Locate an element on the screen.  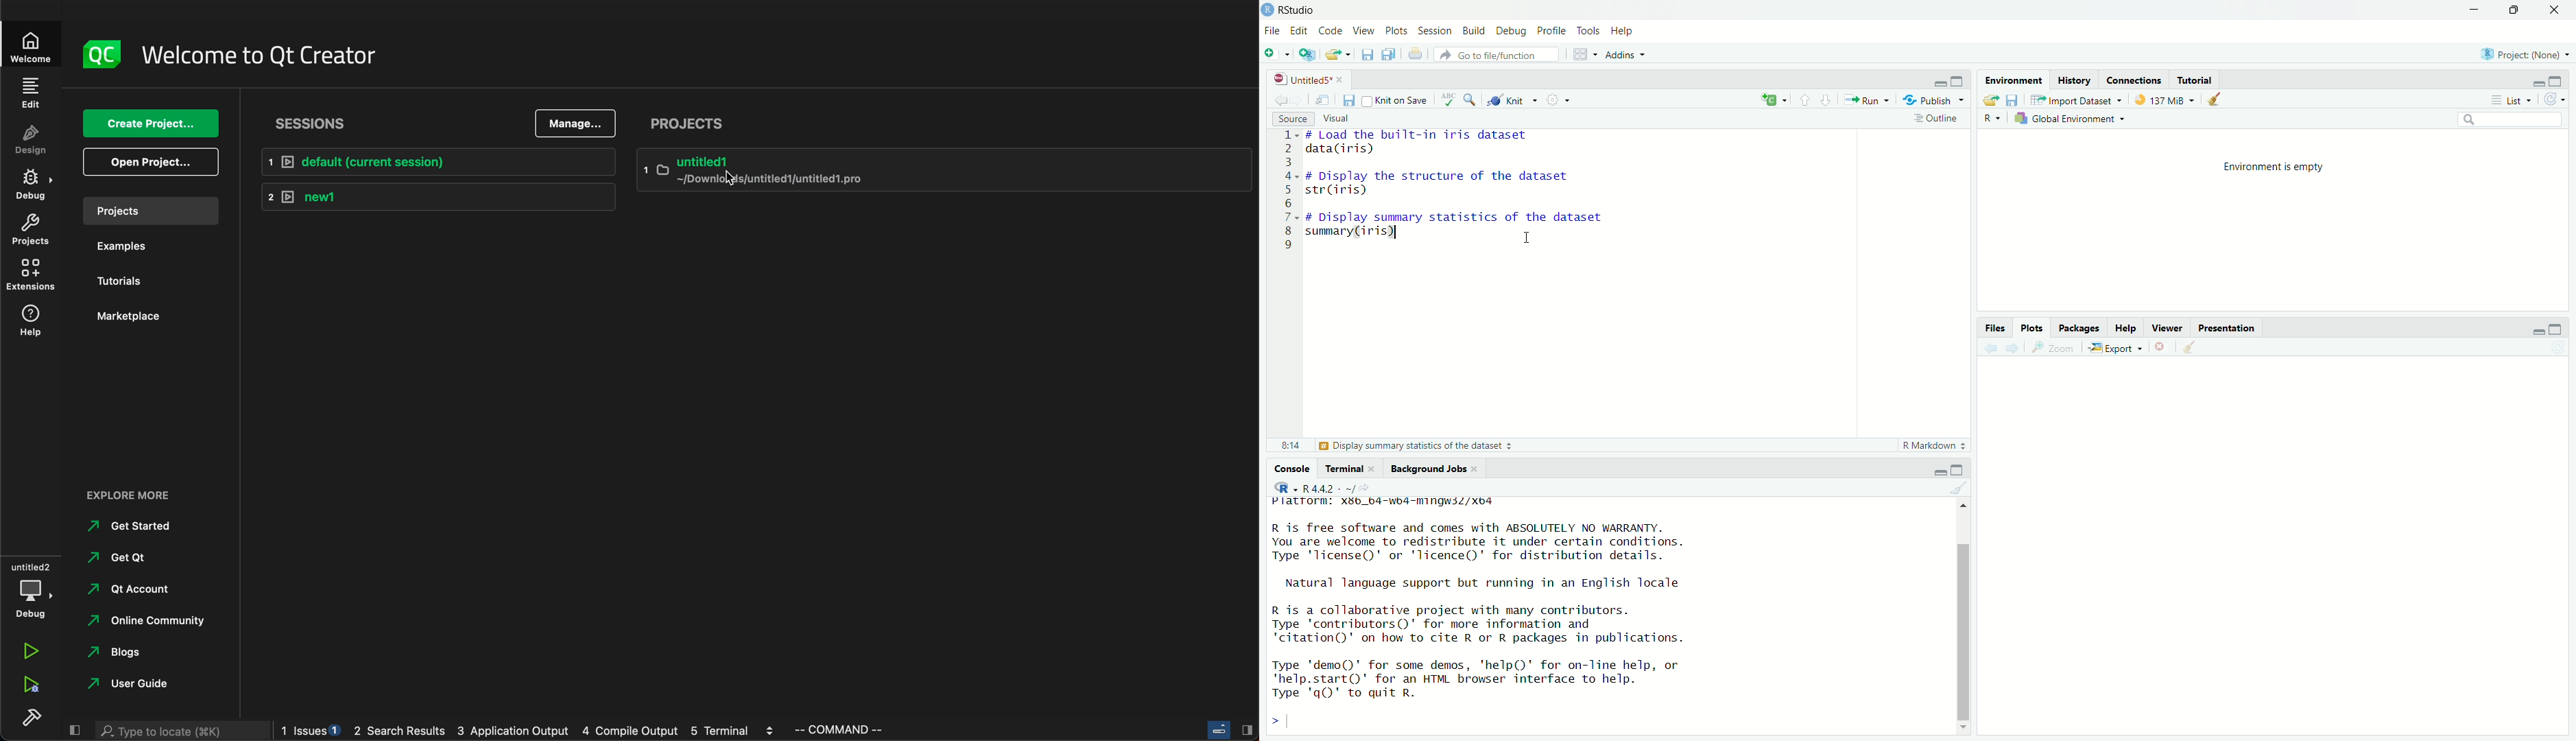
Next plot is located at coordinates (2012, 348).